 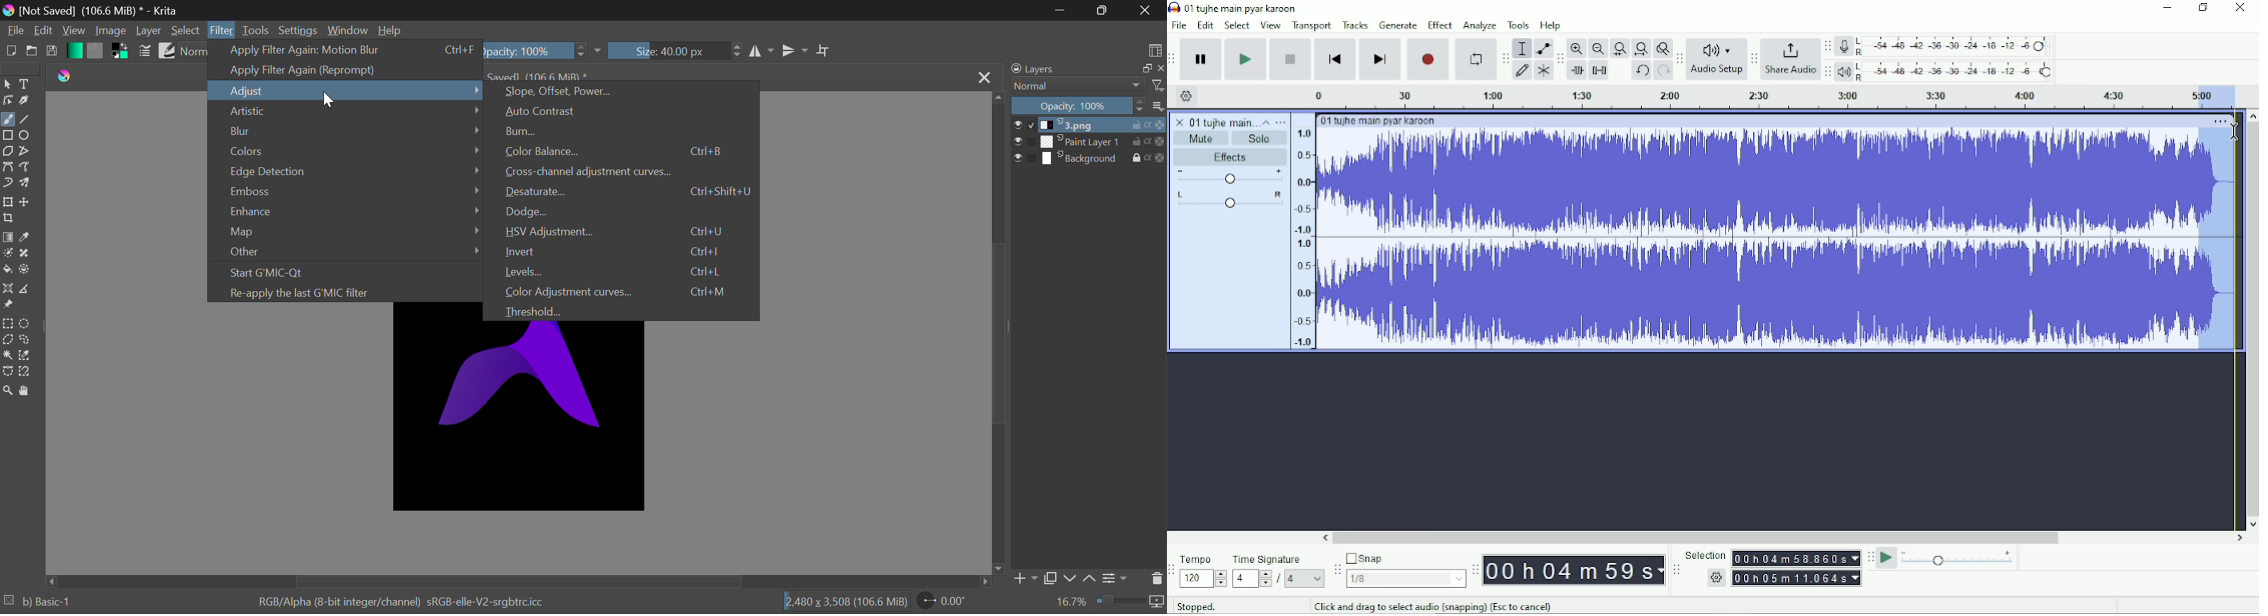 What do you see at coordinates (353, 148) in the screenshot?
I see `Colors` at bounding box center [353, 148].